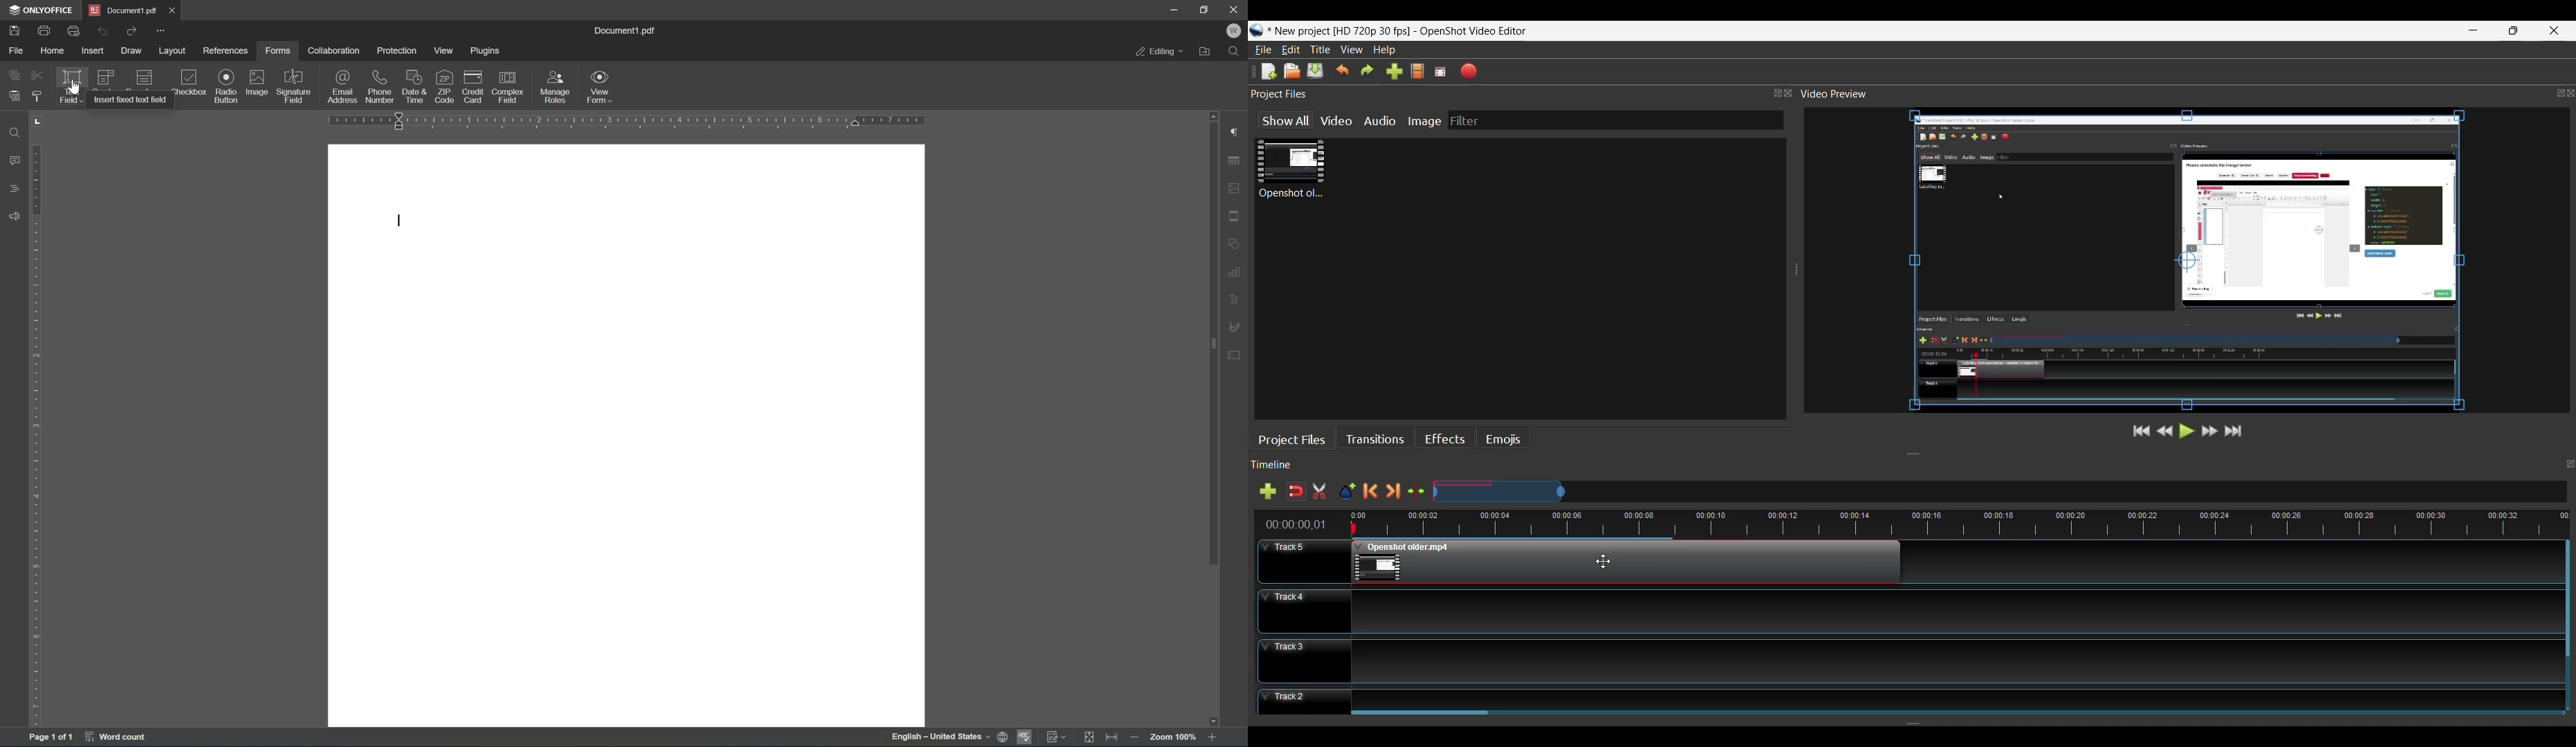 The height and width of the screenshot is (756, 2576). Describe the element at coordinates (1236, 329) in the screenshot. I see `signature settings` at that location.